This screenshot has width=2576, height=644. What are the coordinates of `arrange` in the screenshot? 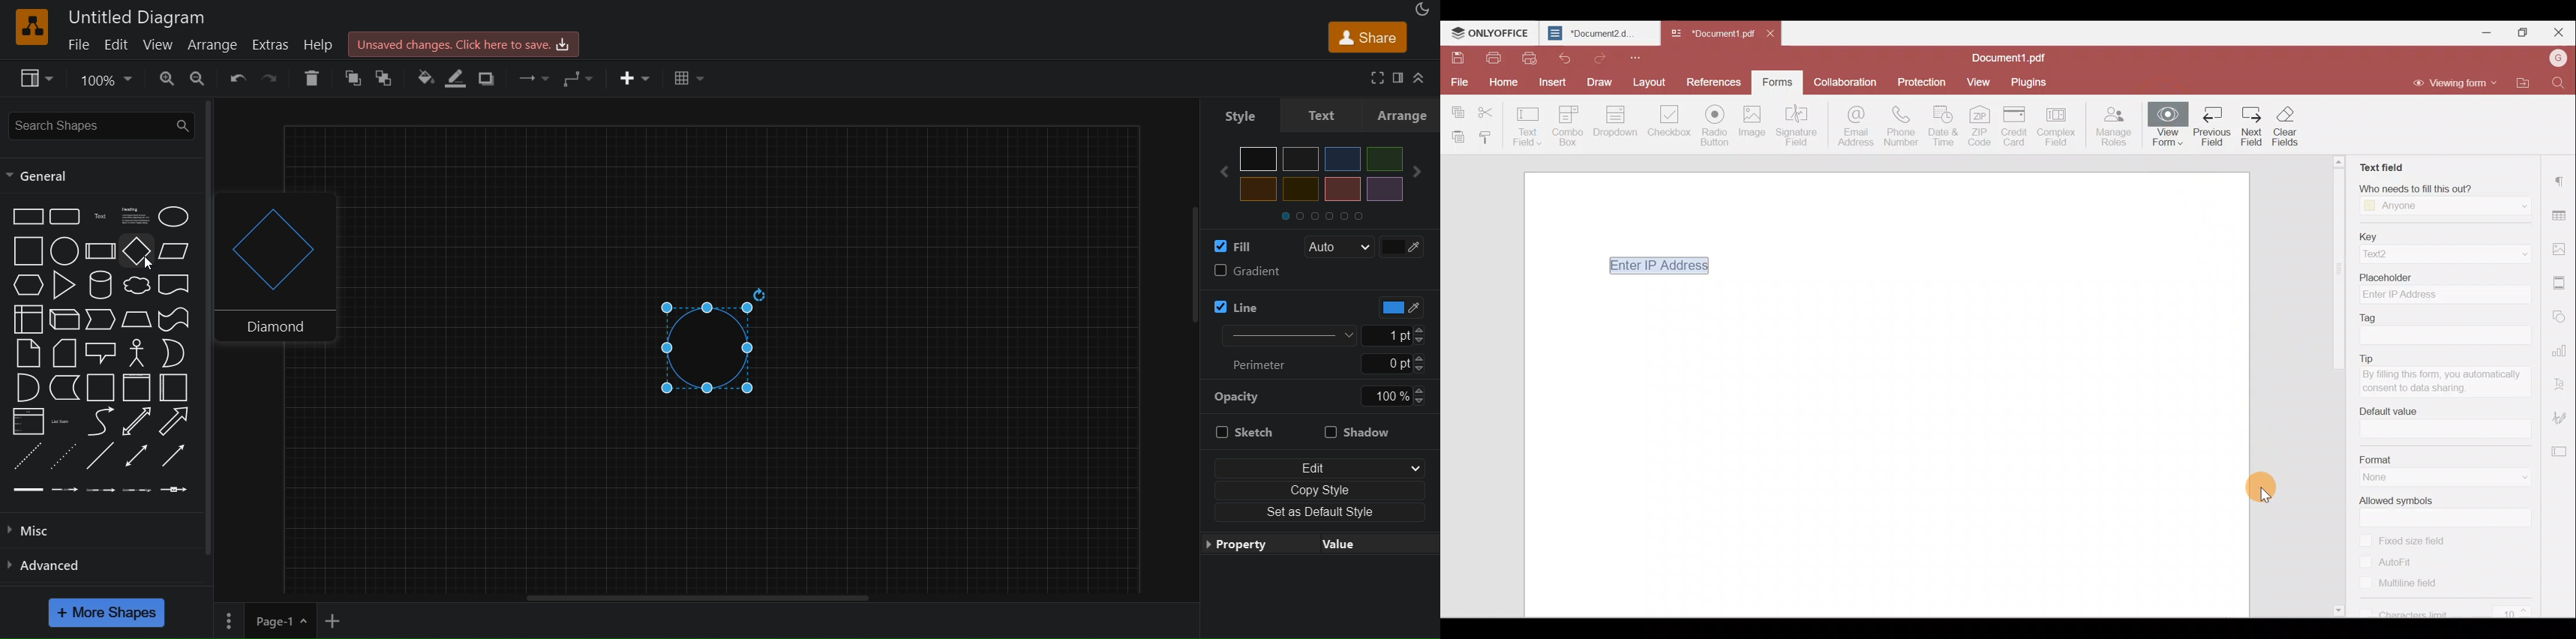 It's located at (1405, 115).